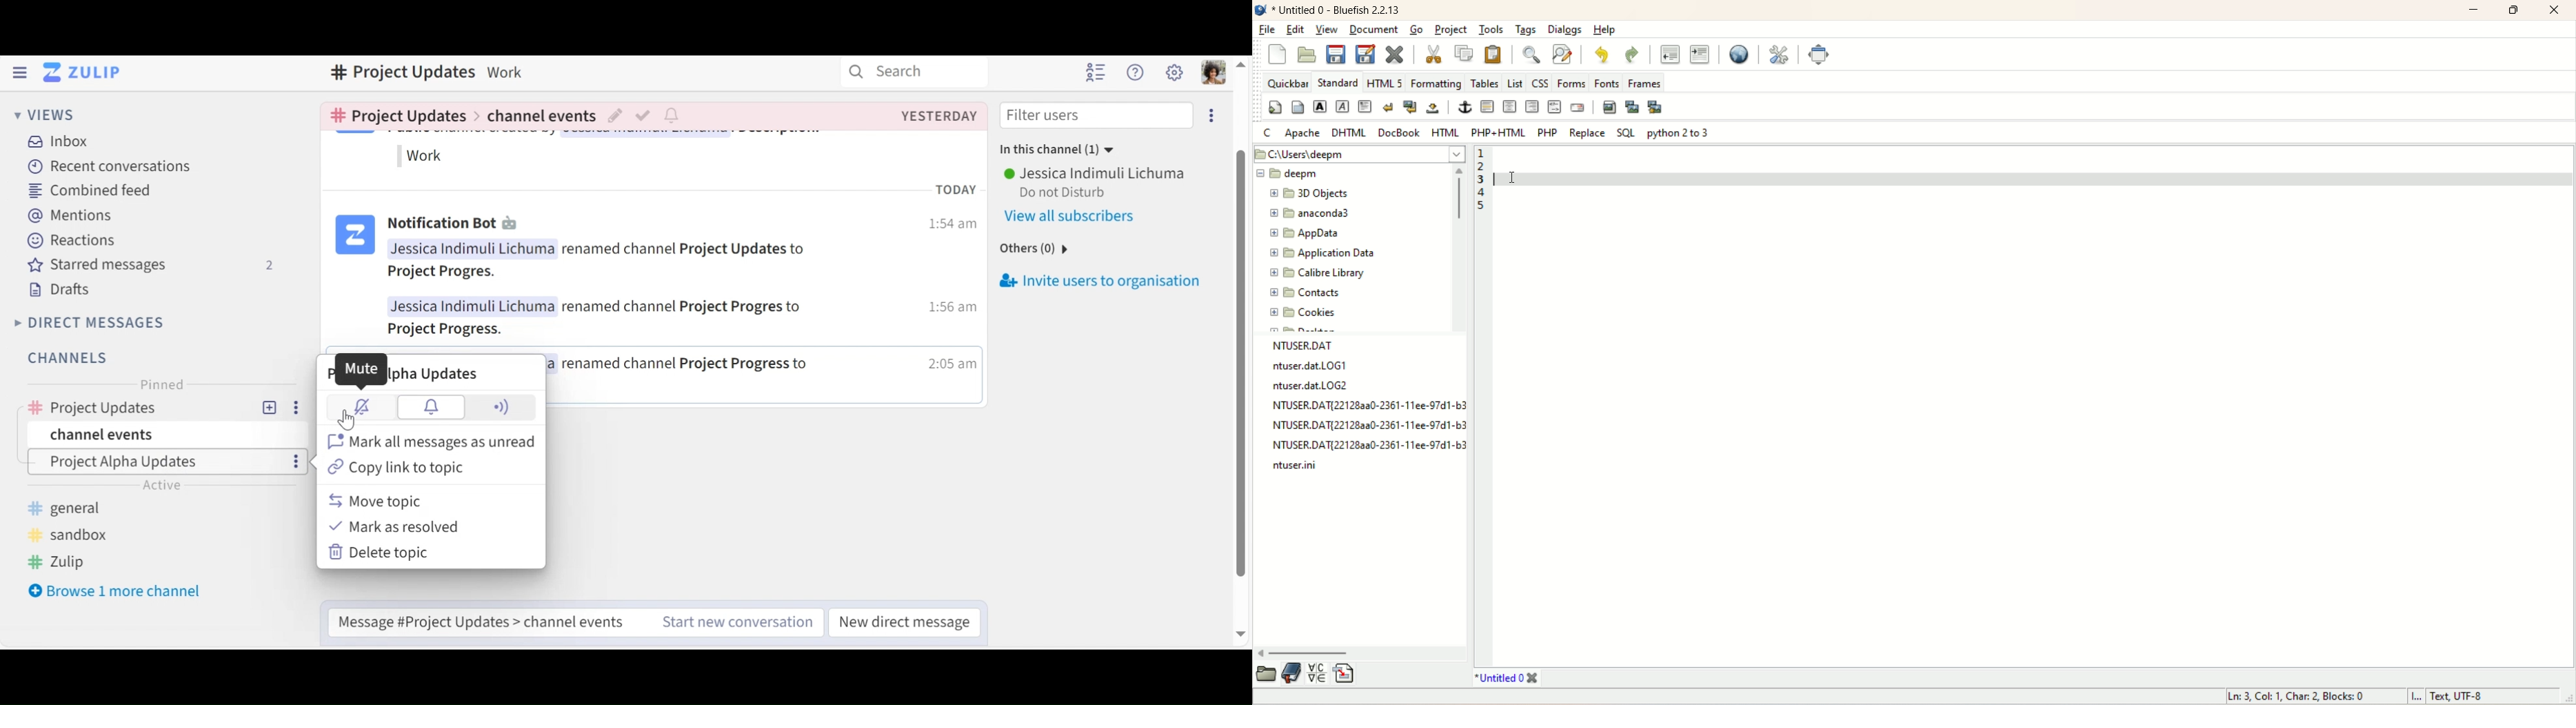  Describe the element at coordinates (71, 239) in the screenshot. I see `Reactions` at that location.